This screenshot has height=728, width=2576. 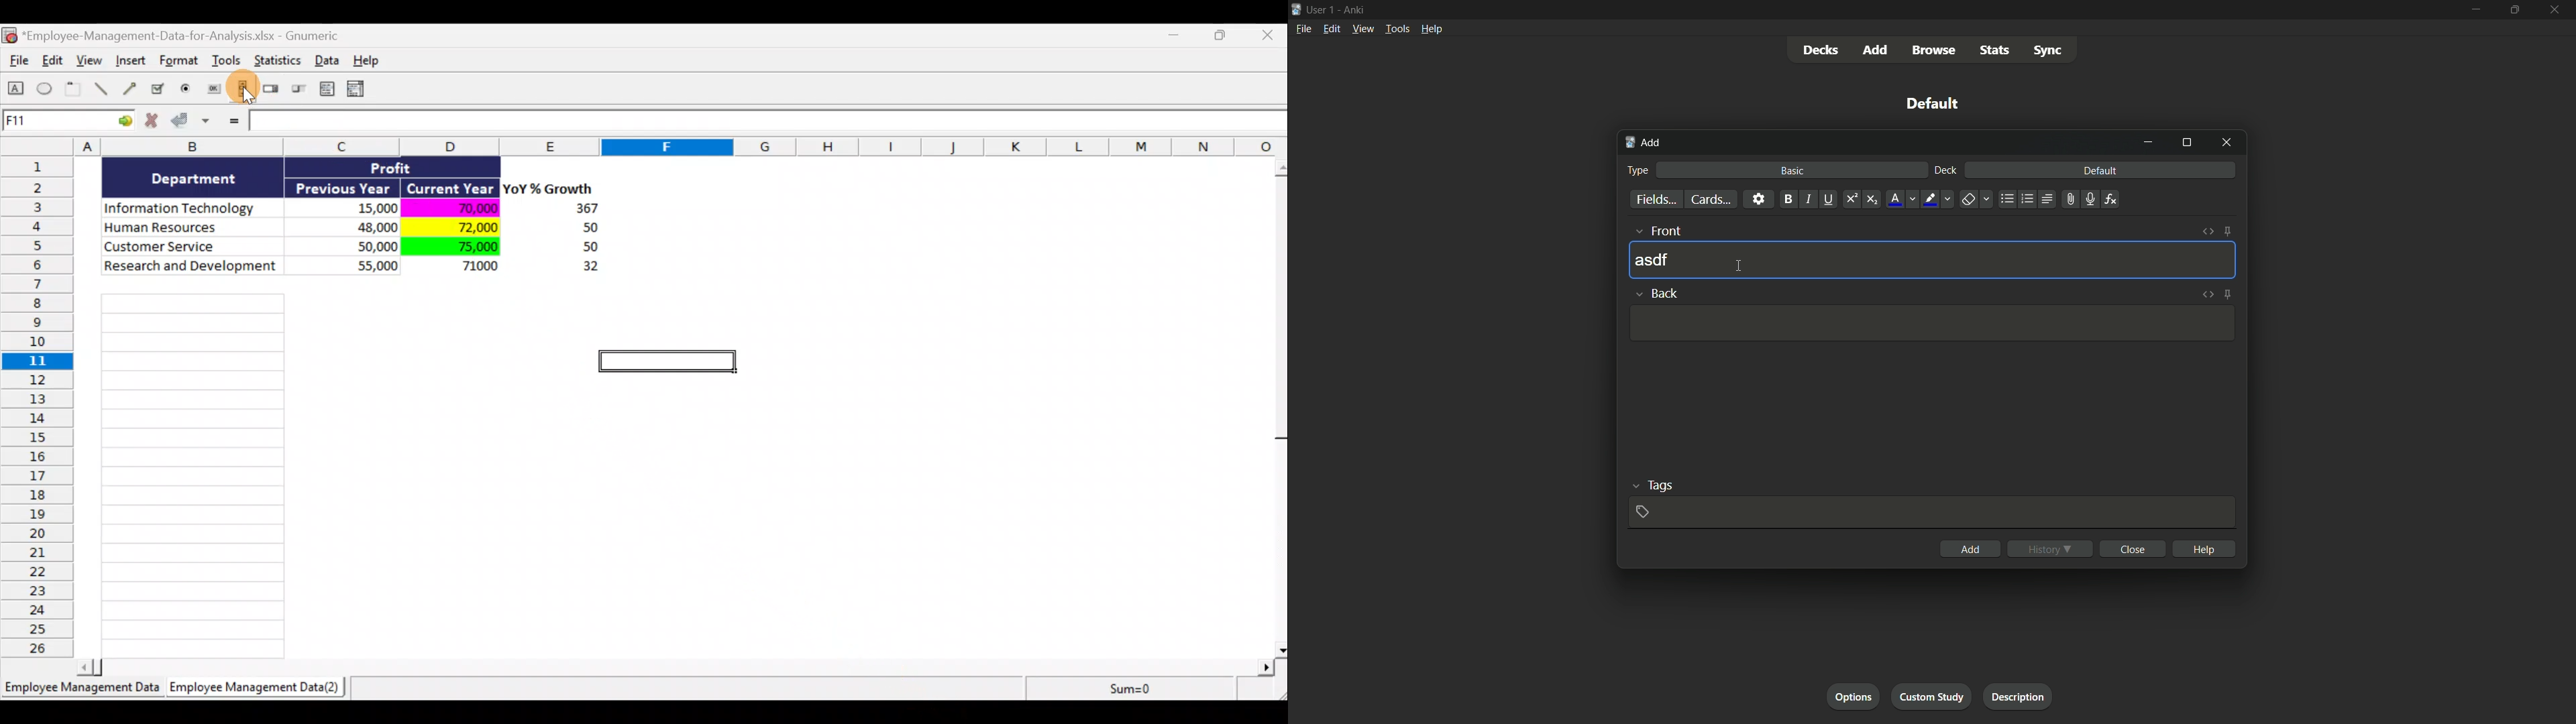 I want to click on ordered list, so click(x=2027, y=200).